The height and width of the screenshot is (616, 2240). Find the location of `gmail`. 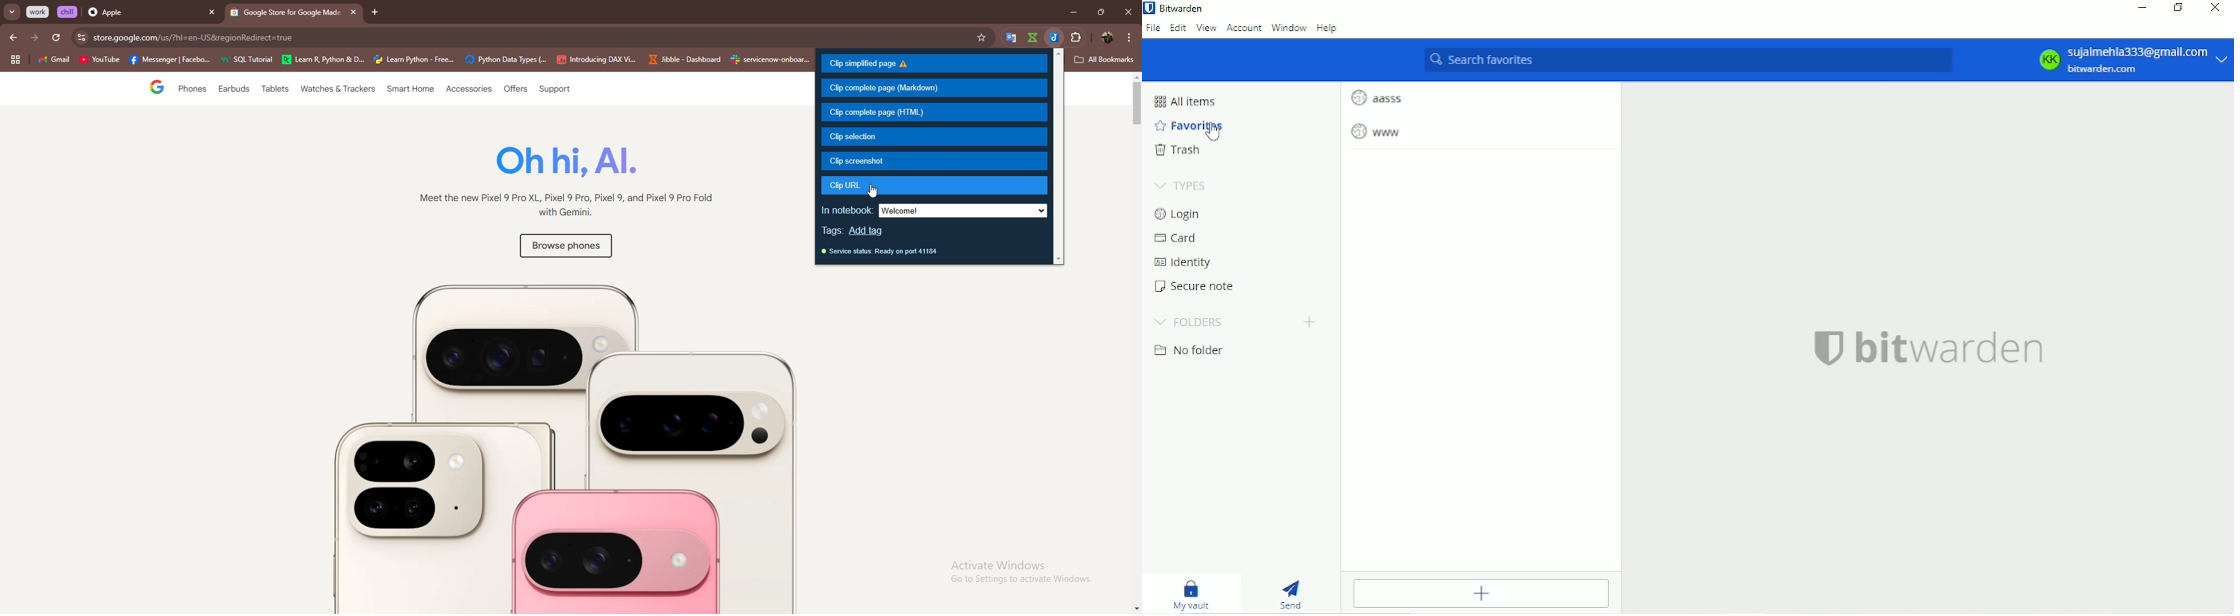

gmail is located at coordinates (54, 61).